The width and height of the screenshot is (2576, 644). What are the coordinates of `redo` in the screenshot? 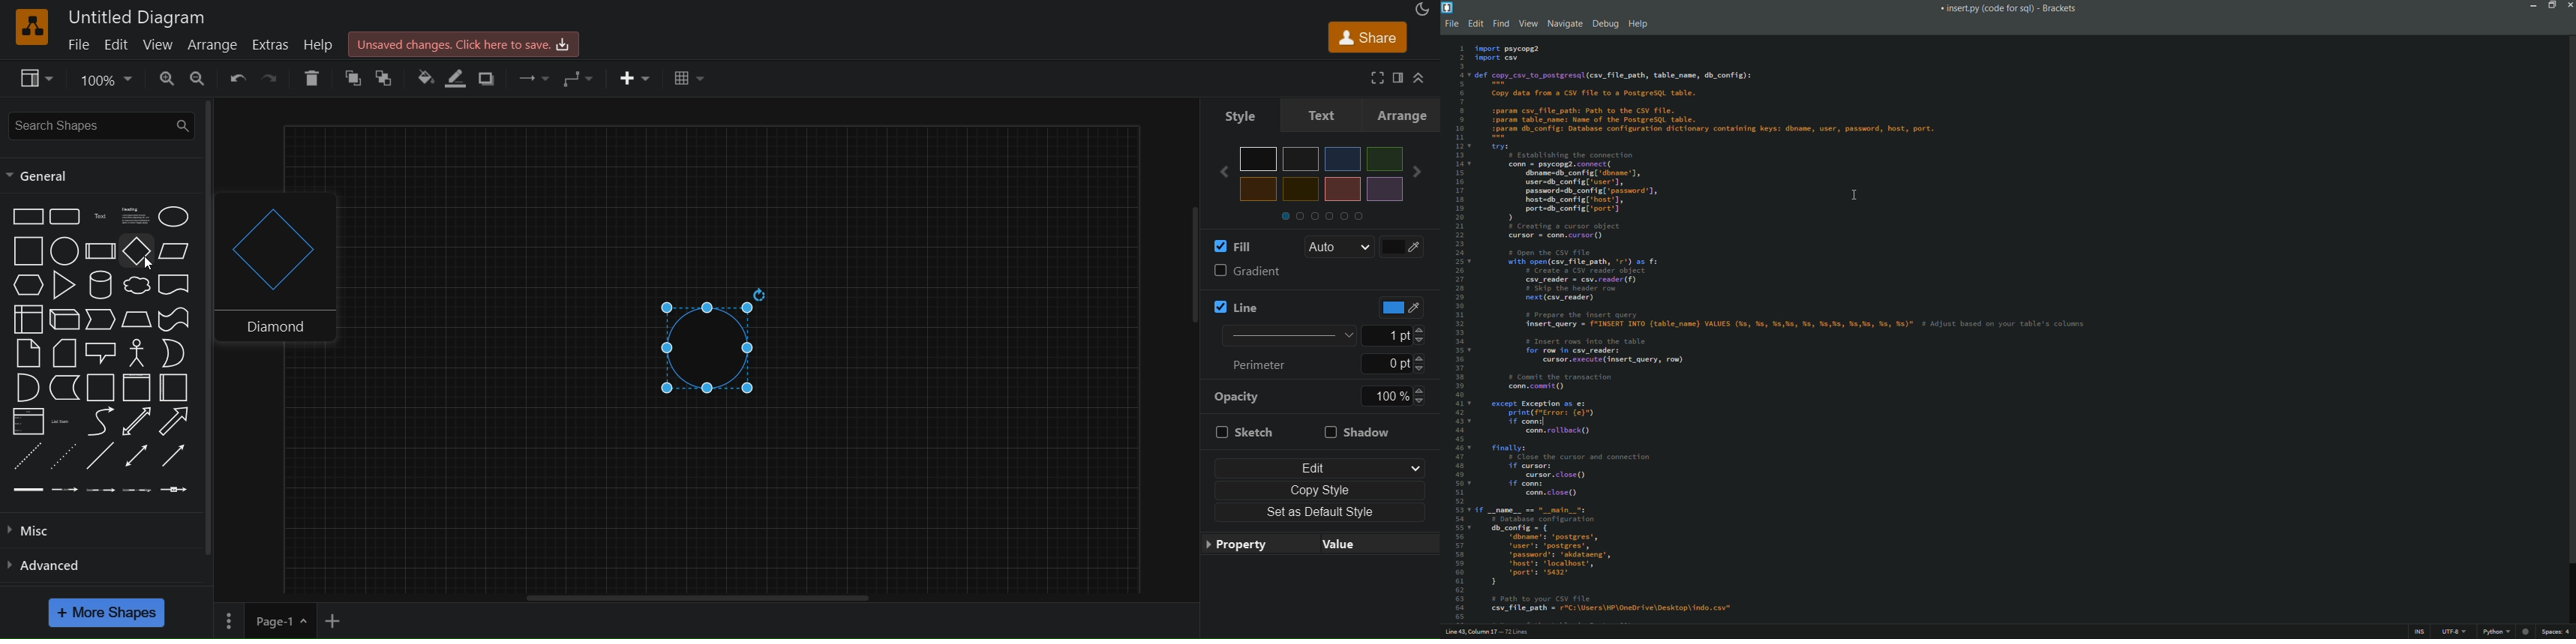 It's located at (272, 77).